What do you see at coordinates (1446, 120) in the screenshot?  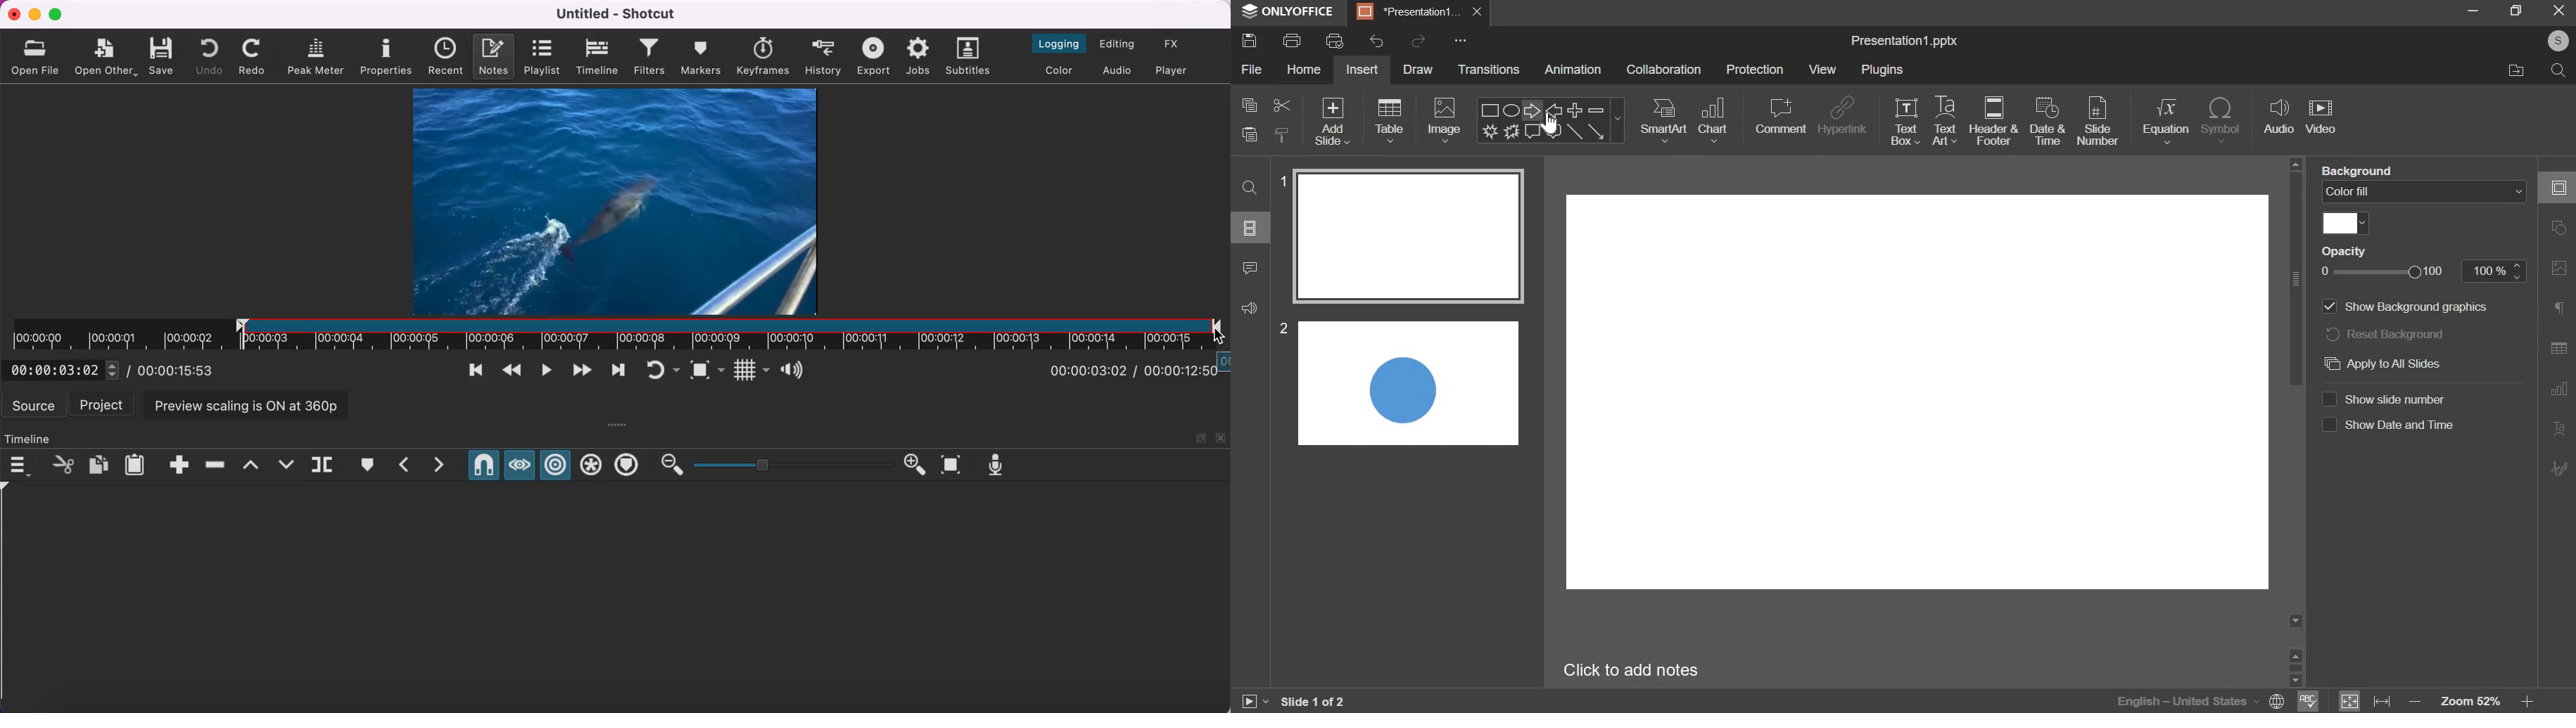 I see `image` at bounding box center [1446, 120].